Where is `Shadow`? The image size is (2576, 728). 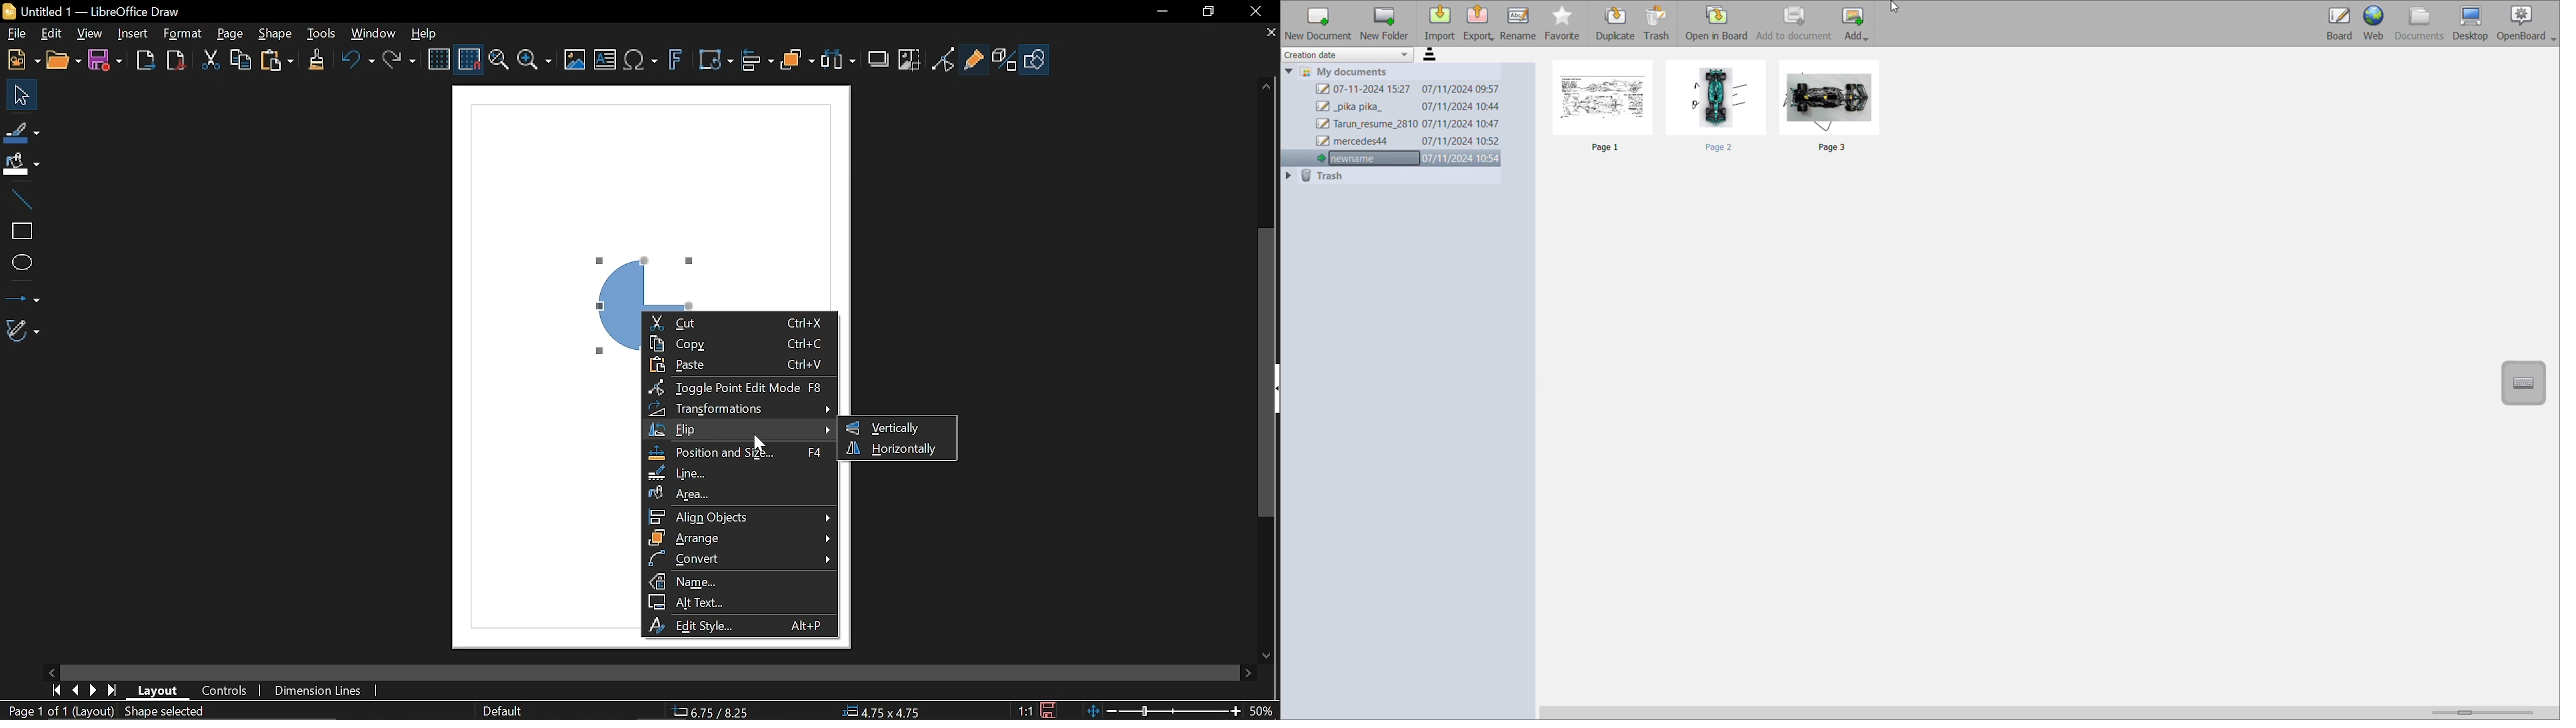
Shadow is located at coordinates (879, 57).